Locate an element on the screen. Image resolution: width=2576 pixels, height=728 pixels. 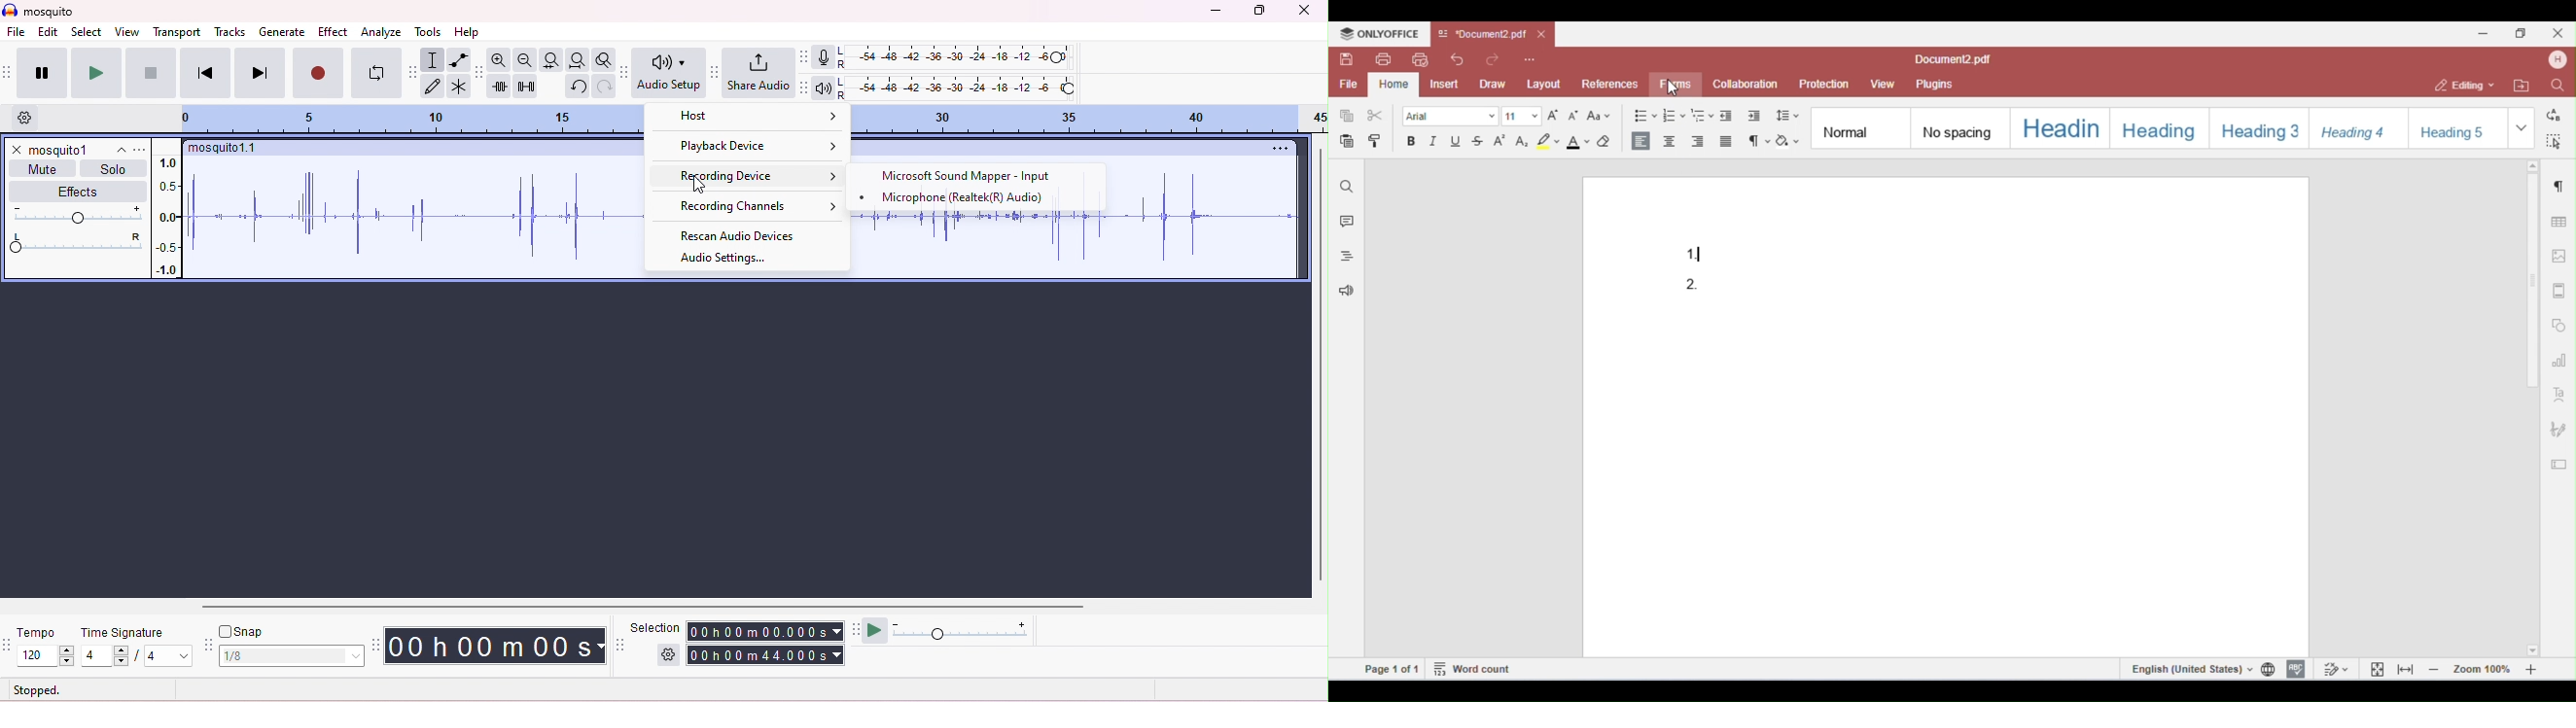
play at speed/play at speed once is located at coordinates (875, 628).